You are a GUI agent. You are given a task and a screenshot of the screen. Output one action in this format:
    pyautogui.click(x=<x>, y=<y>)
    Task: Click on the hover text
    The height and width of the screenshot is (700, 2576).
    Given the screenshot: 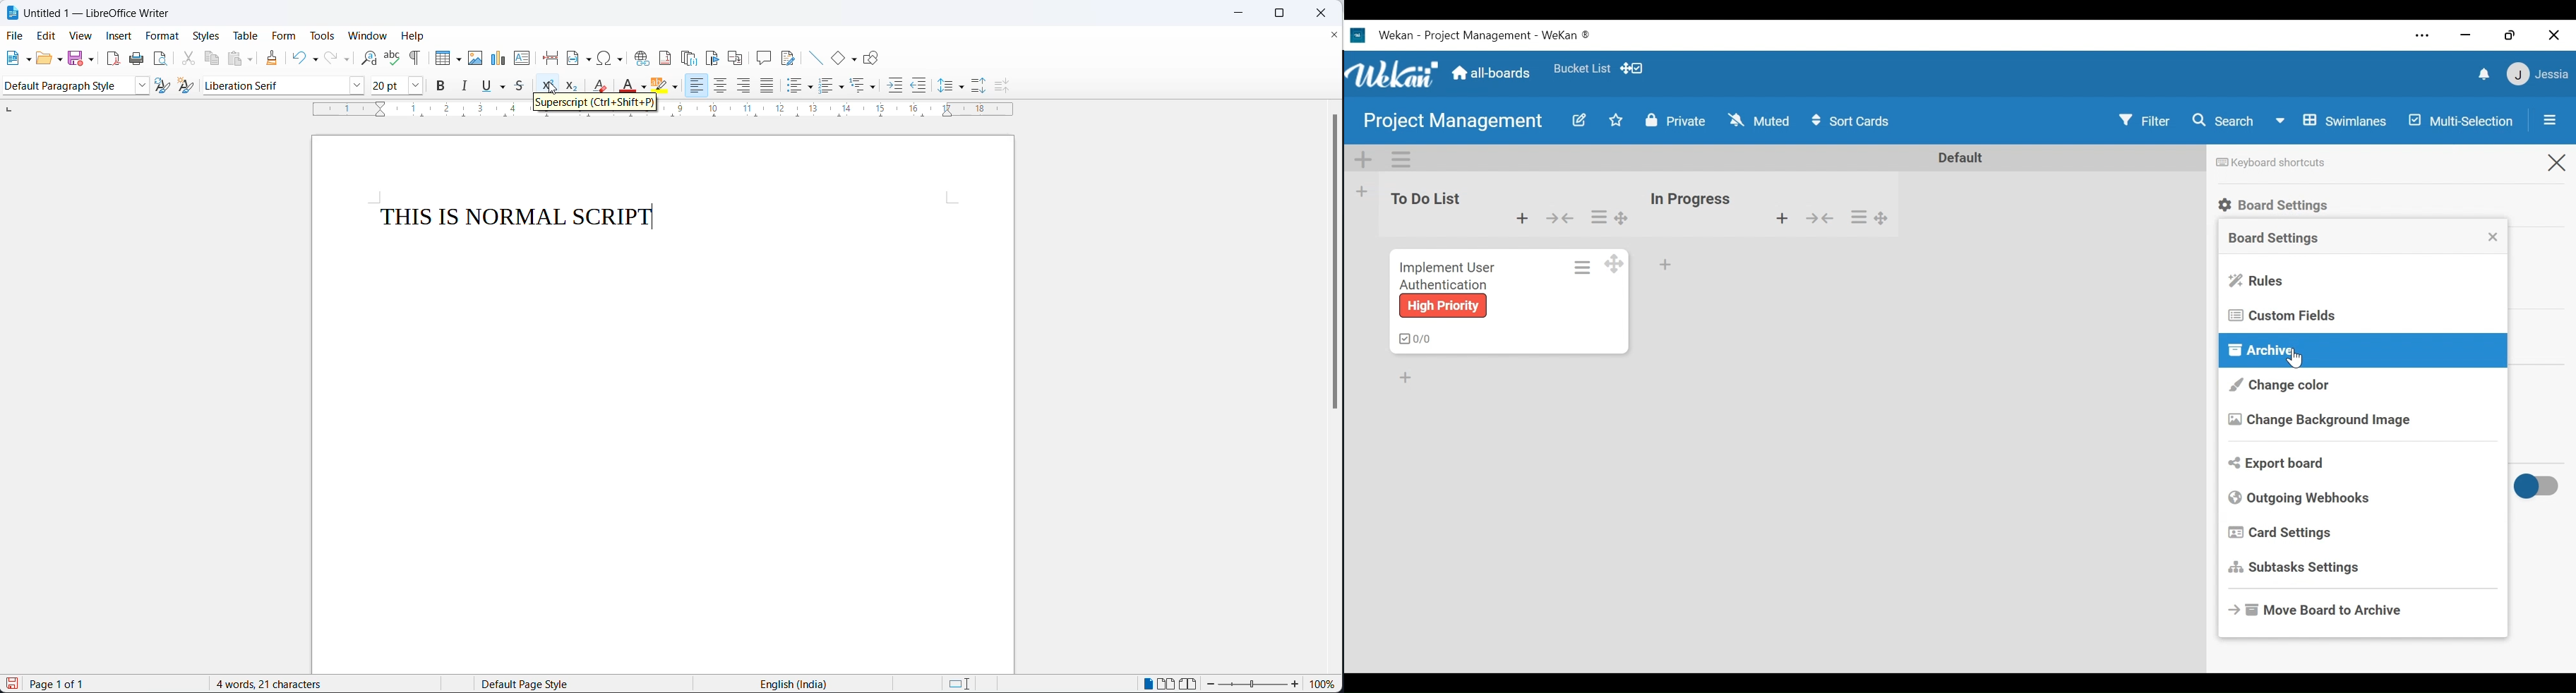 What is the action you would take?
    pyautogui.click(x=593, y=105)
    